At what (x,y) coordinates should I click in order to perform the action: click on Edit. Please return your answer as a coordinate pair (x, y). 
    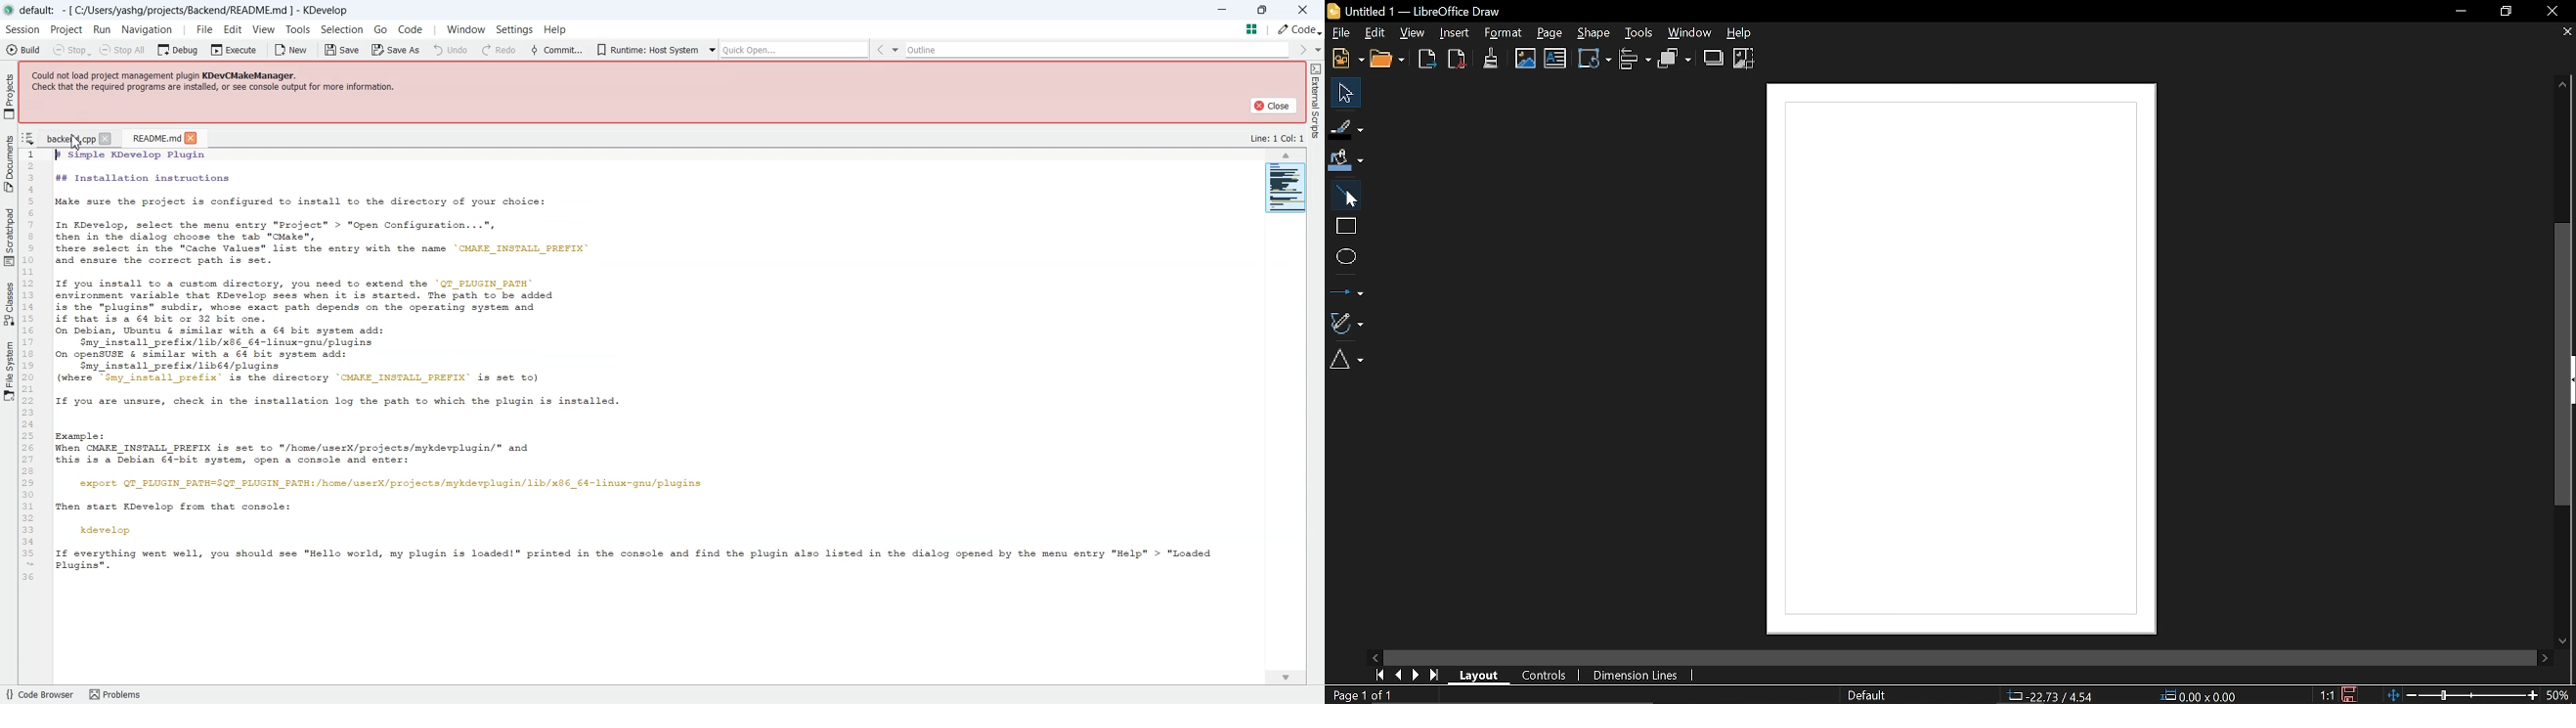
    Looking at the image, I should click on (233, 29).